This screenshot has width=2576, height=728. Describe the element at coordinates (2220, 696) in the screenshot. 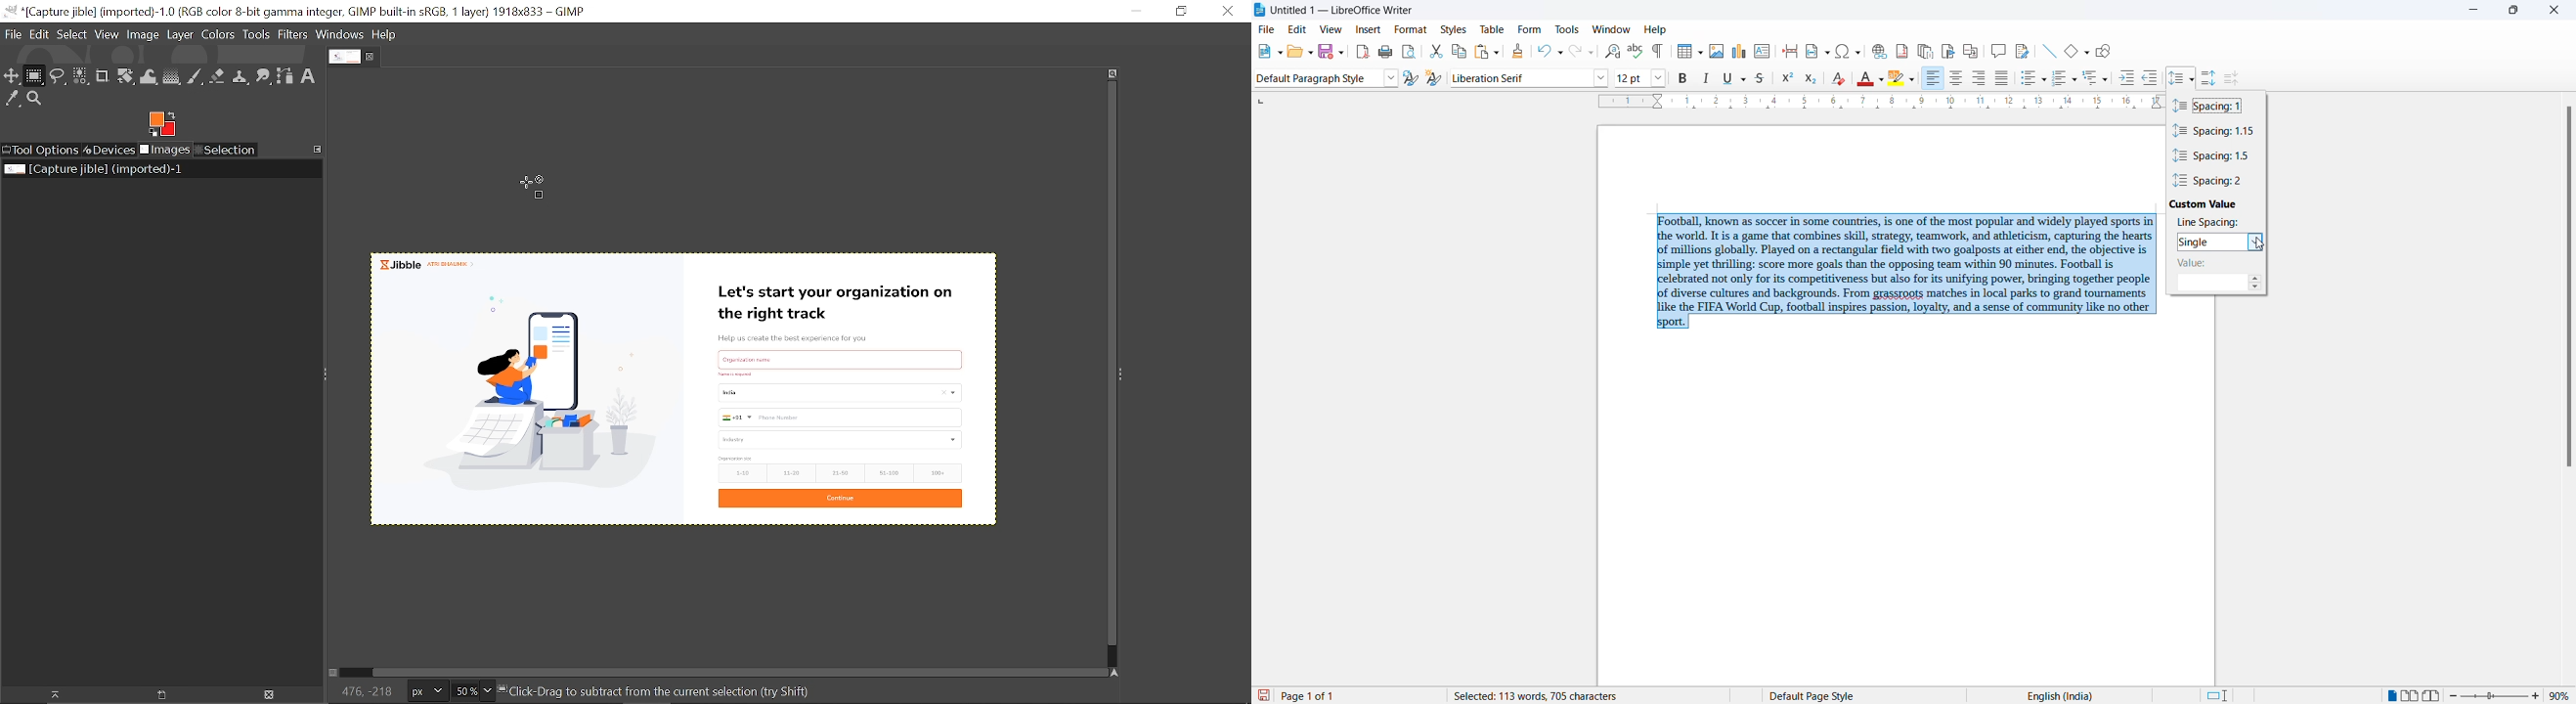

I see `standard selection` at that location.